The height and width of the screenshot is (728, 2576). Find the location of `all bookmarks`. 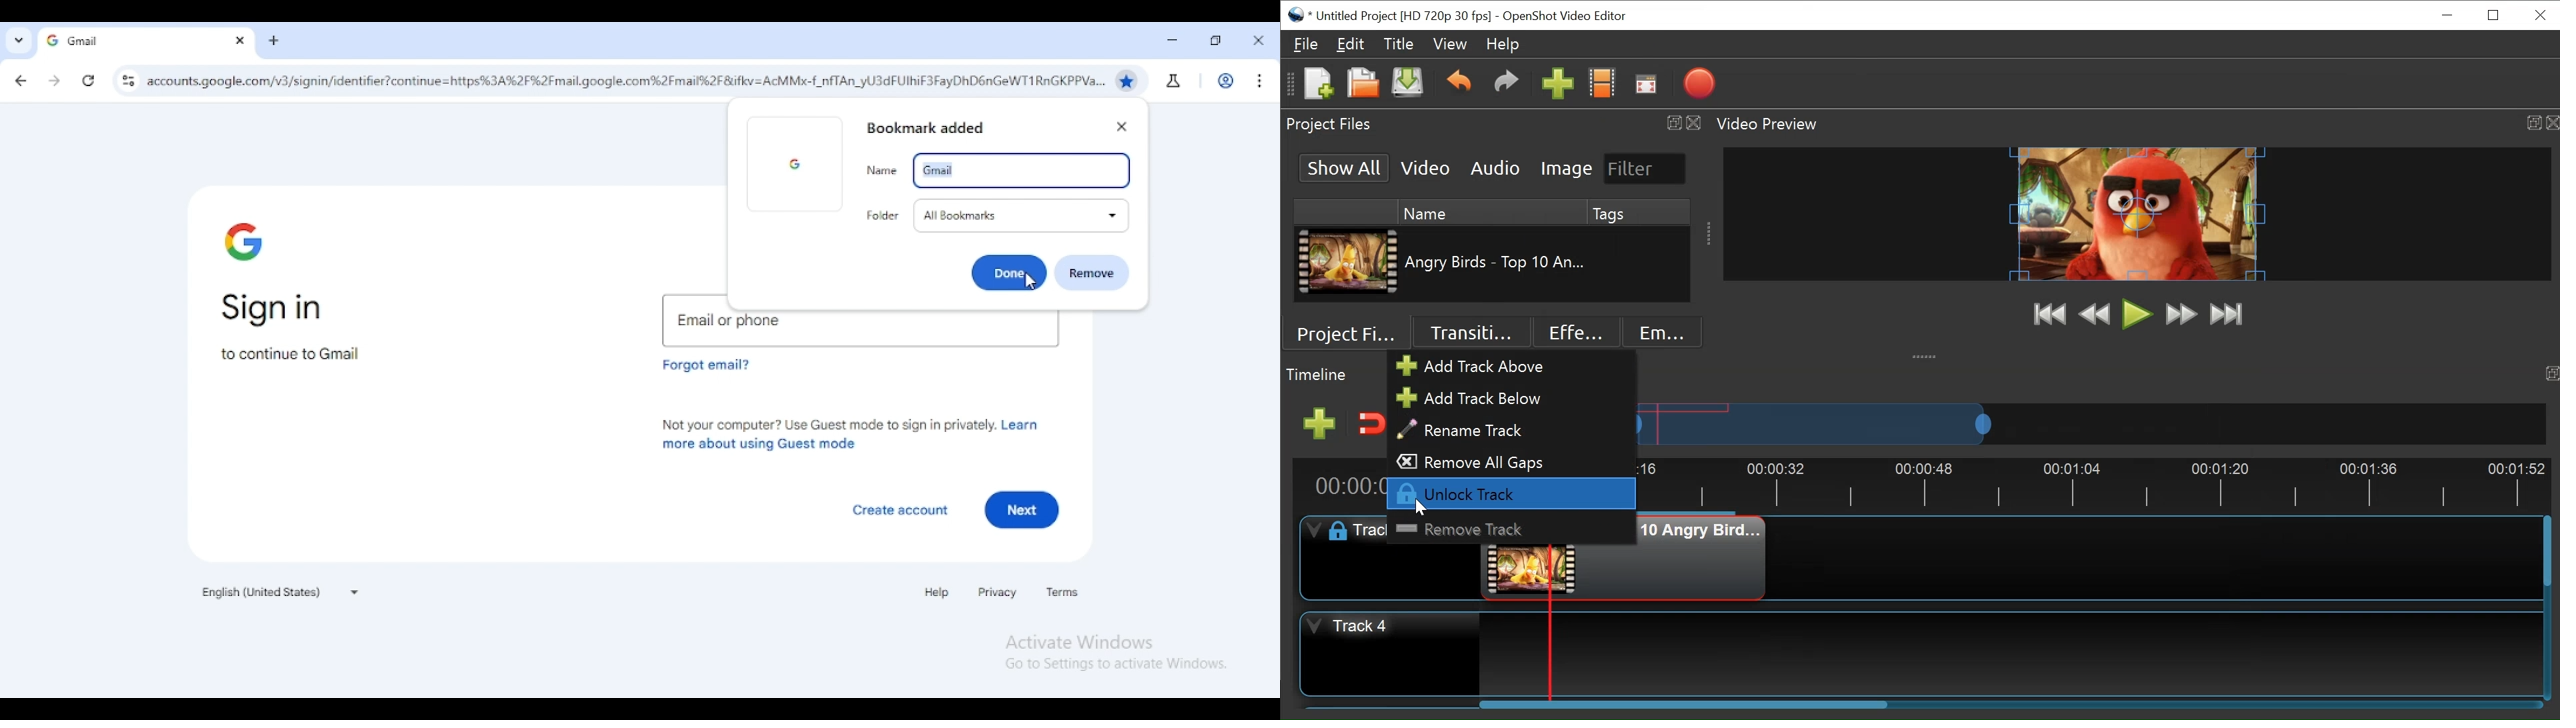

all bookmarks is located at coordinates (1022, 215).